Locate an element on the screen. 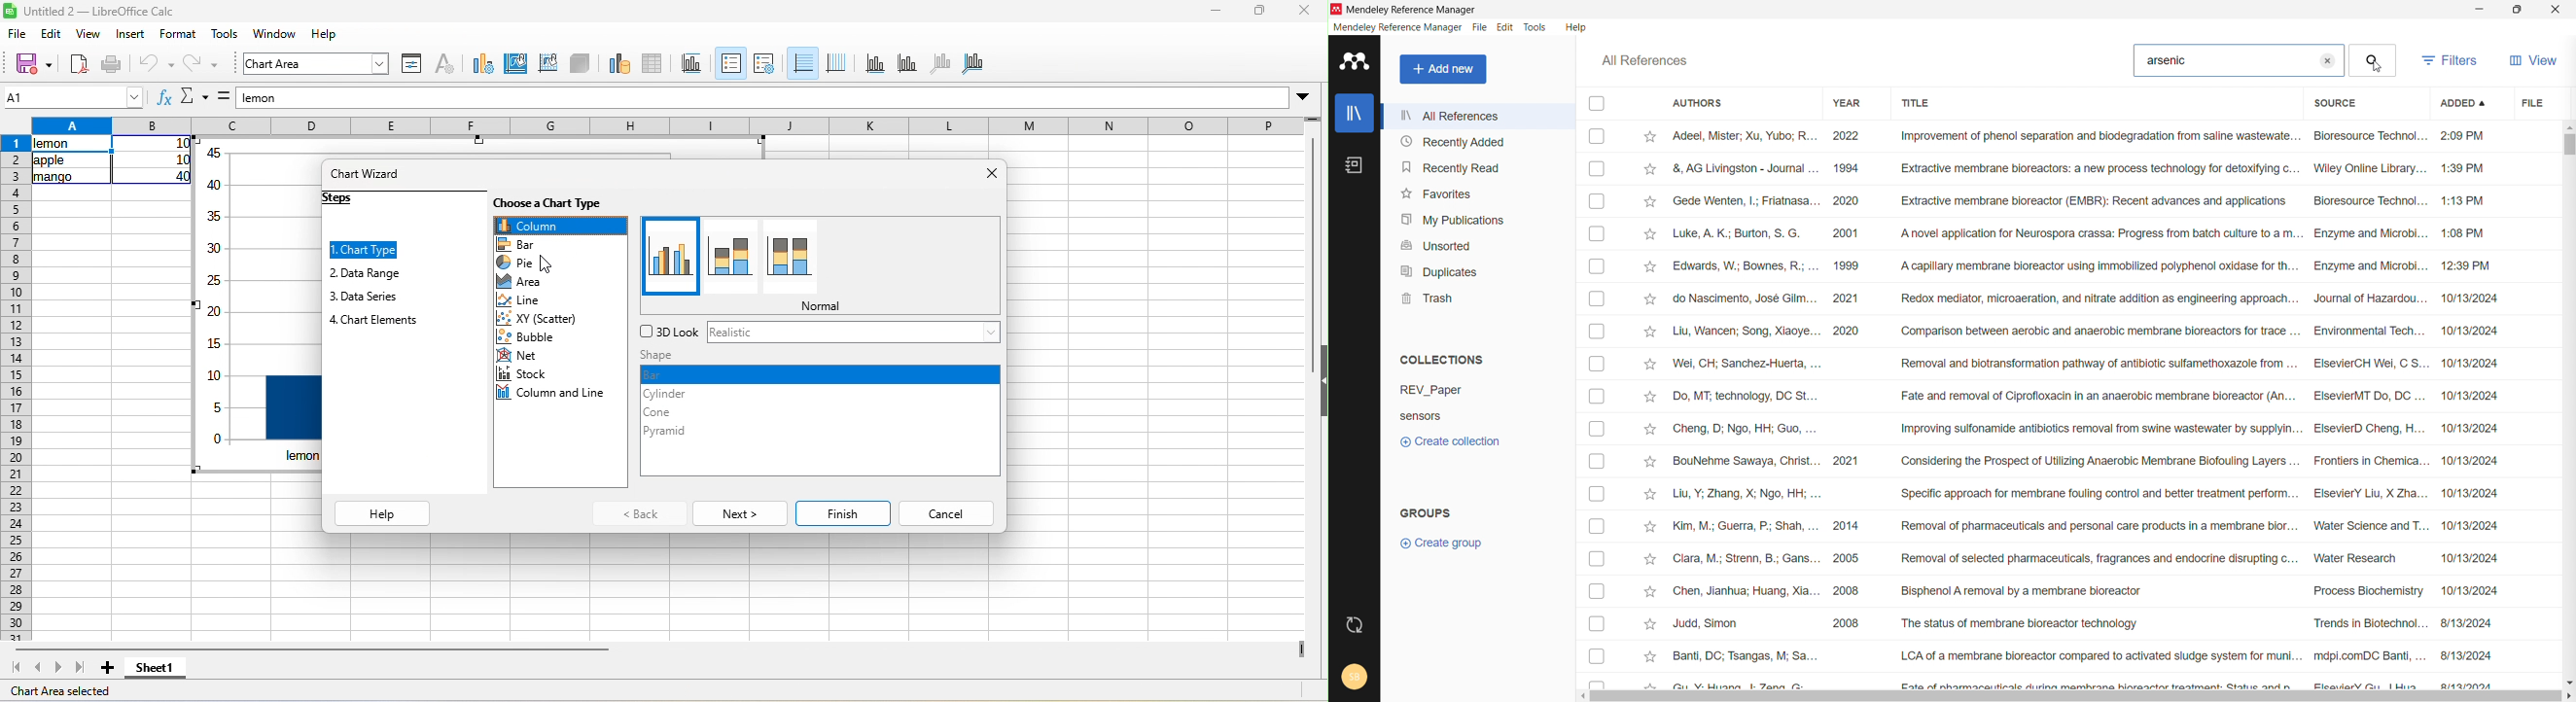  choose a chart type is located at coordinates (559, 206).